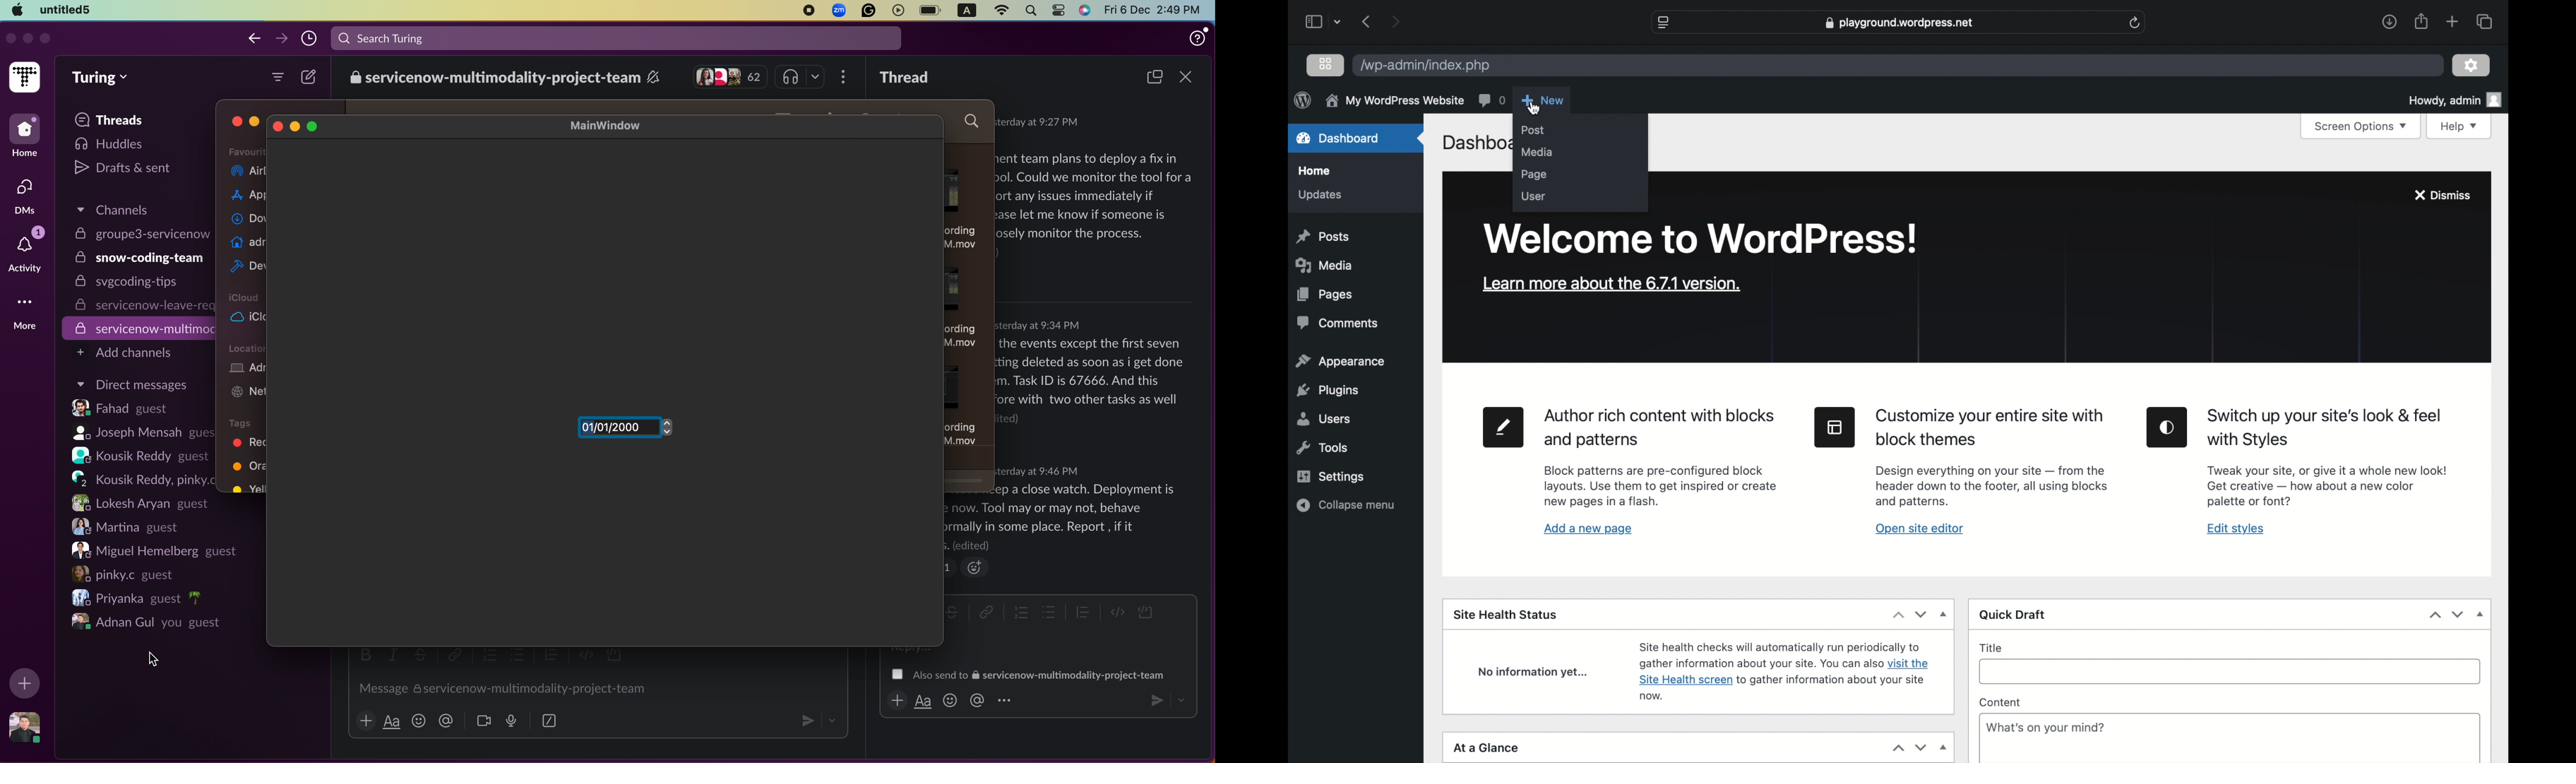 This screenshot has height=784, width=2576. I want to click on learn more about the version 6.7.2, so click(1611, 285).